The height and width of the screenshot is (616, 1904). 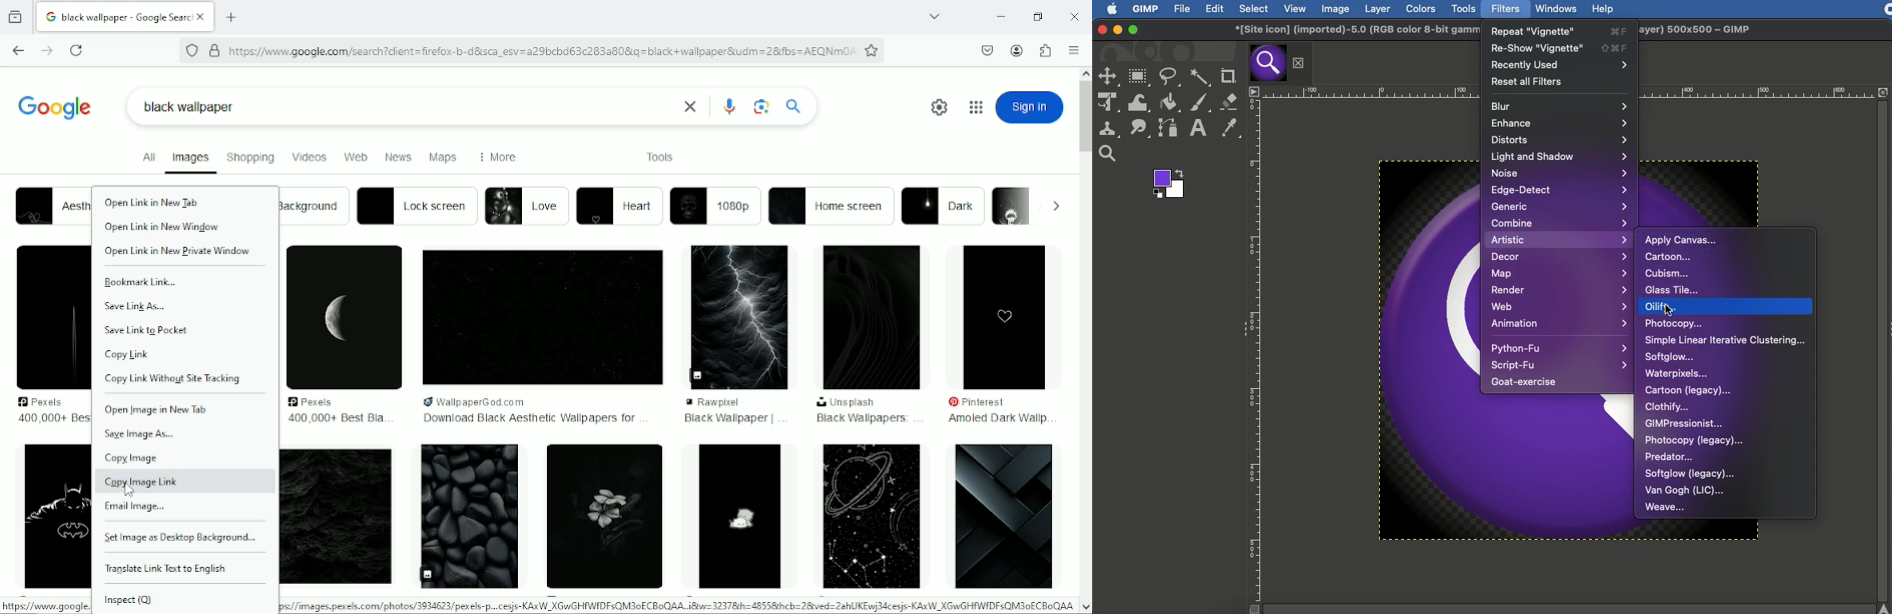 What do you see at coordinates (1047, 51) in the screenshot?
I see `Extensions` at bounding box center [1047, 51].